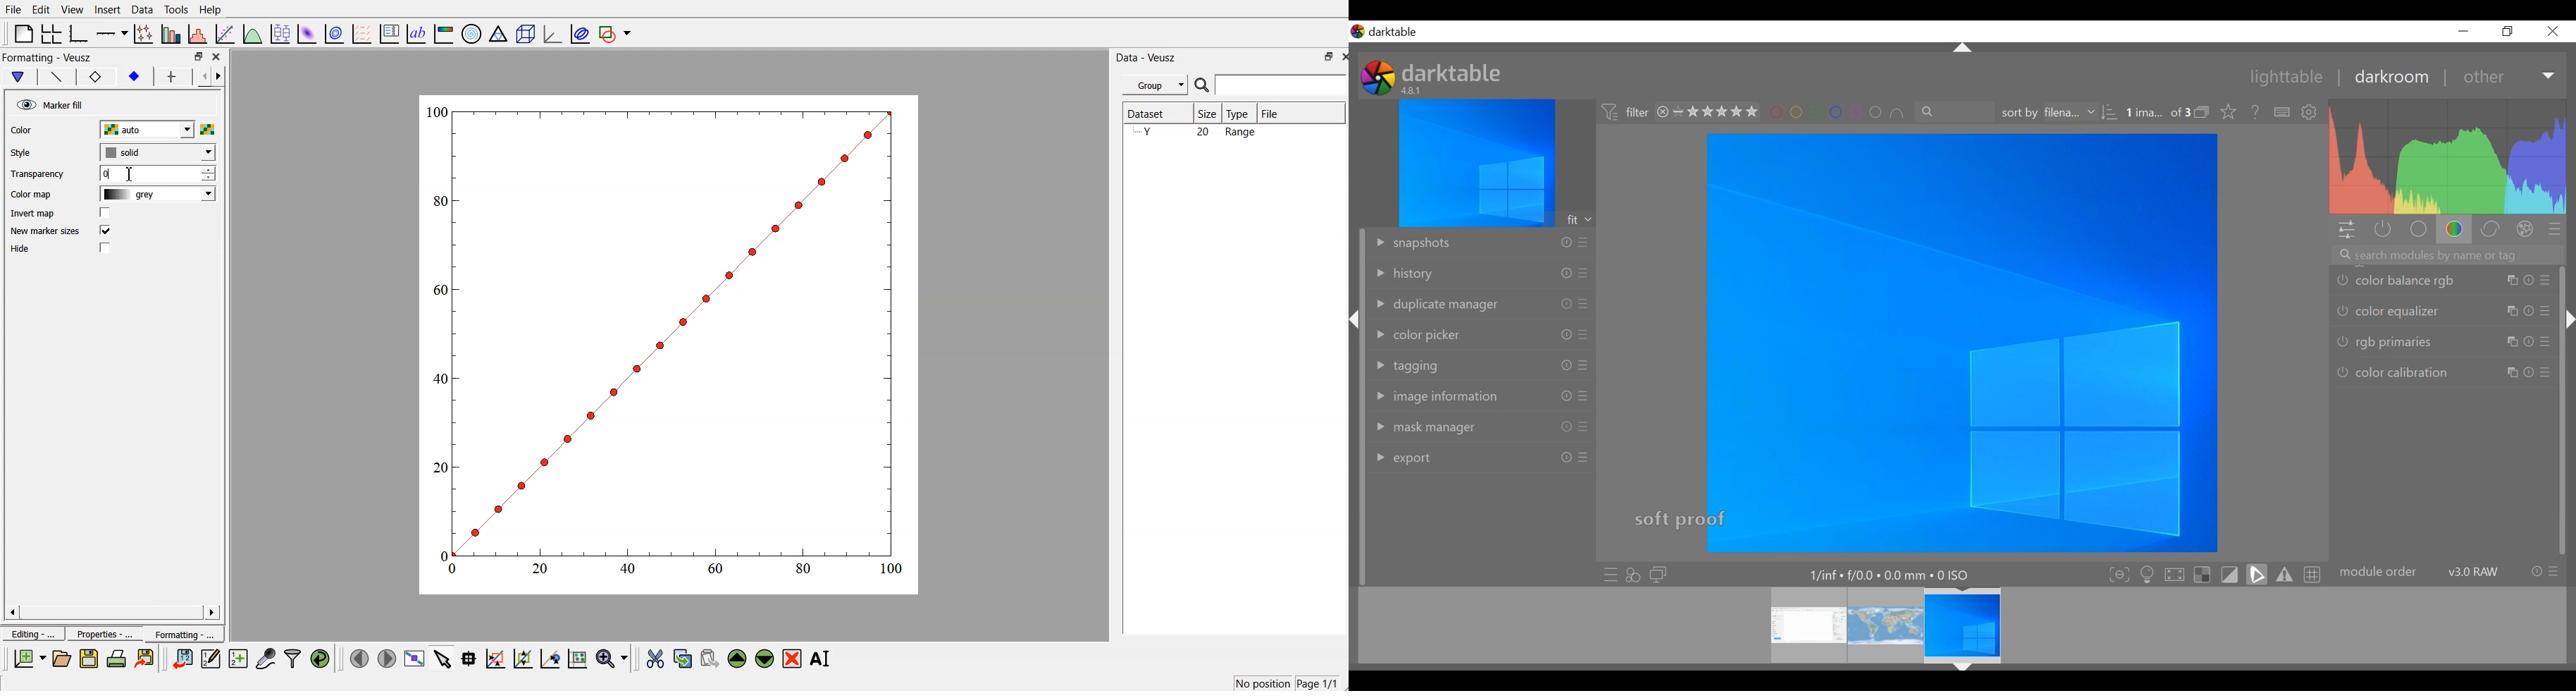 The width and height of the screenshot is (2576, 700). What do you see at coordinates (2230, 573) in the screenshot?
I see `toggle softproofing` at bounding box center [2230, 573].